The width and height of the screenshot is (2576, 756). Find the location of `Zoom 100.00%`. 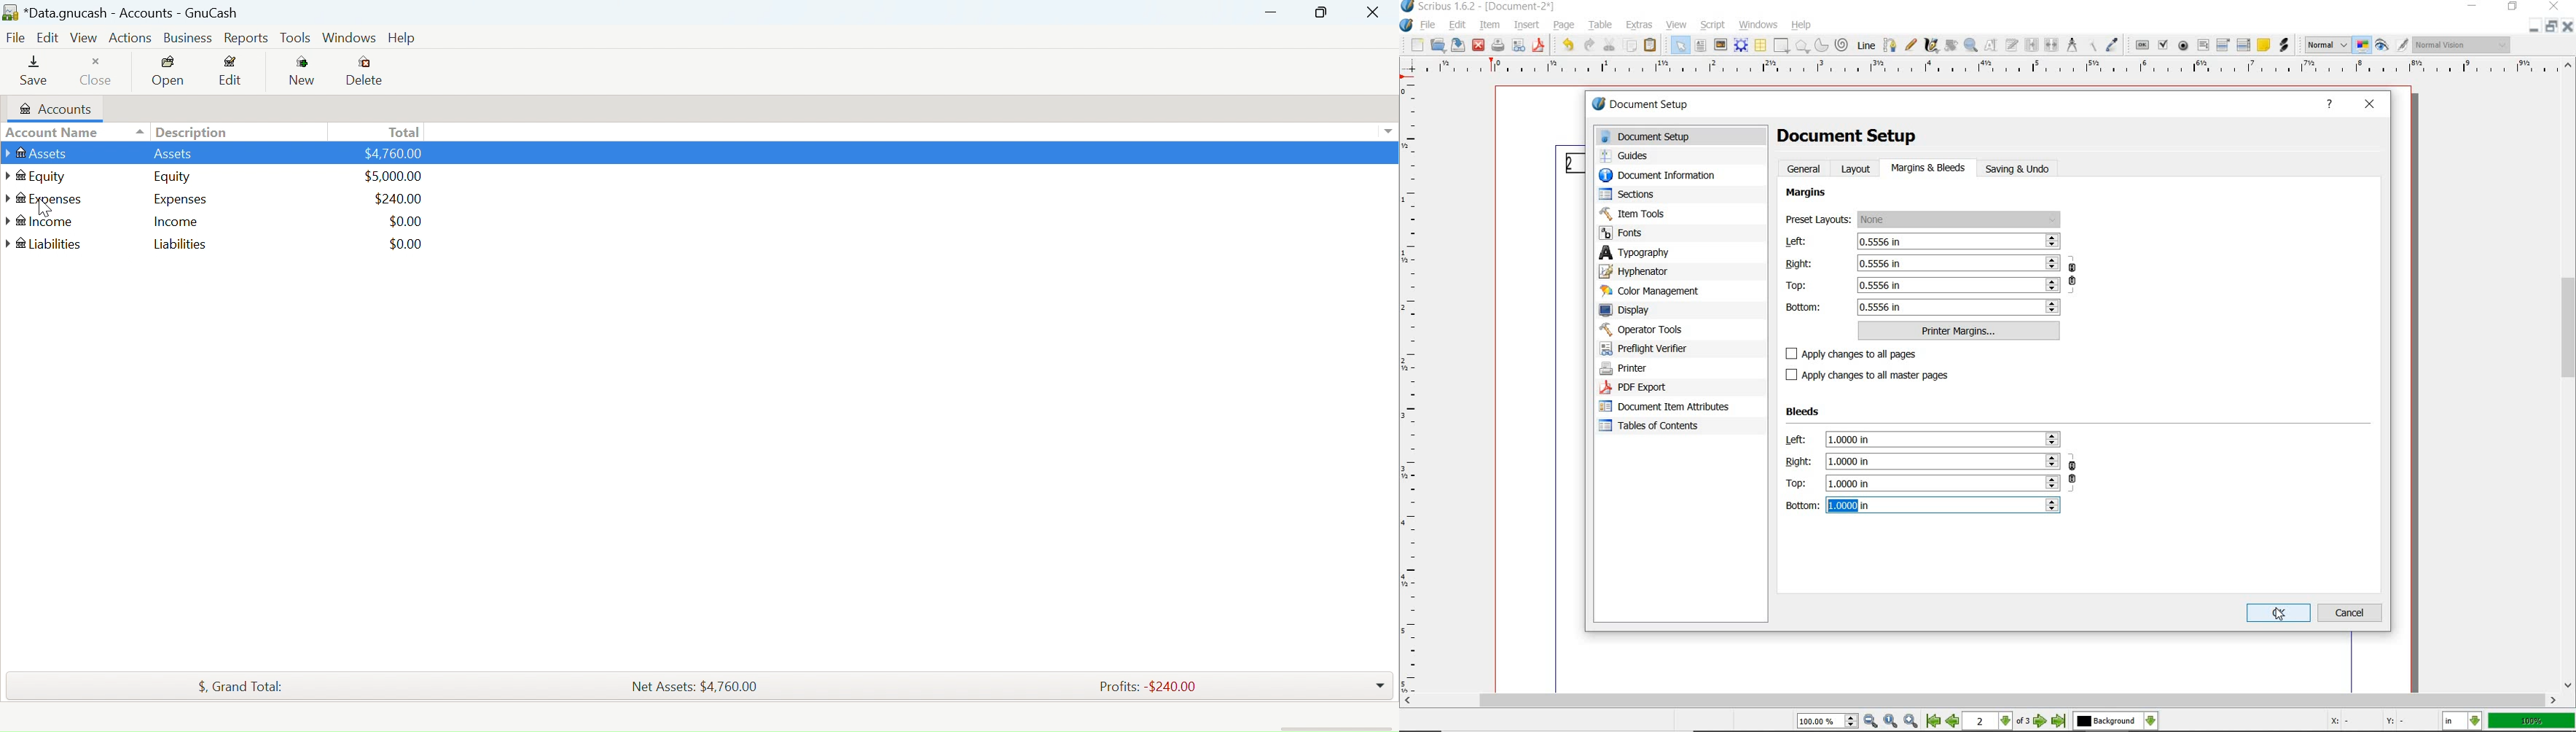

Zoom 100.00% is located at coordinates (1826, 723).